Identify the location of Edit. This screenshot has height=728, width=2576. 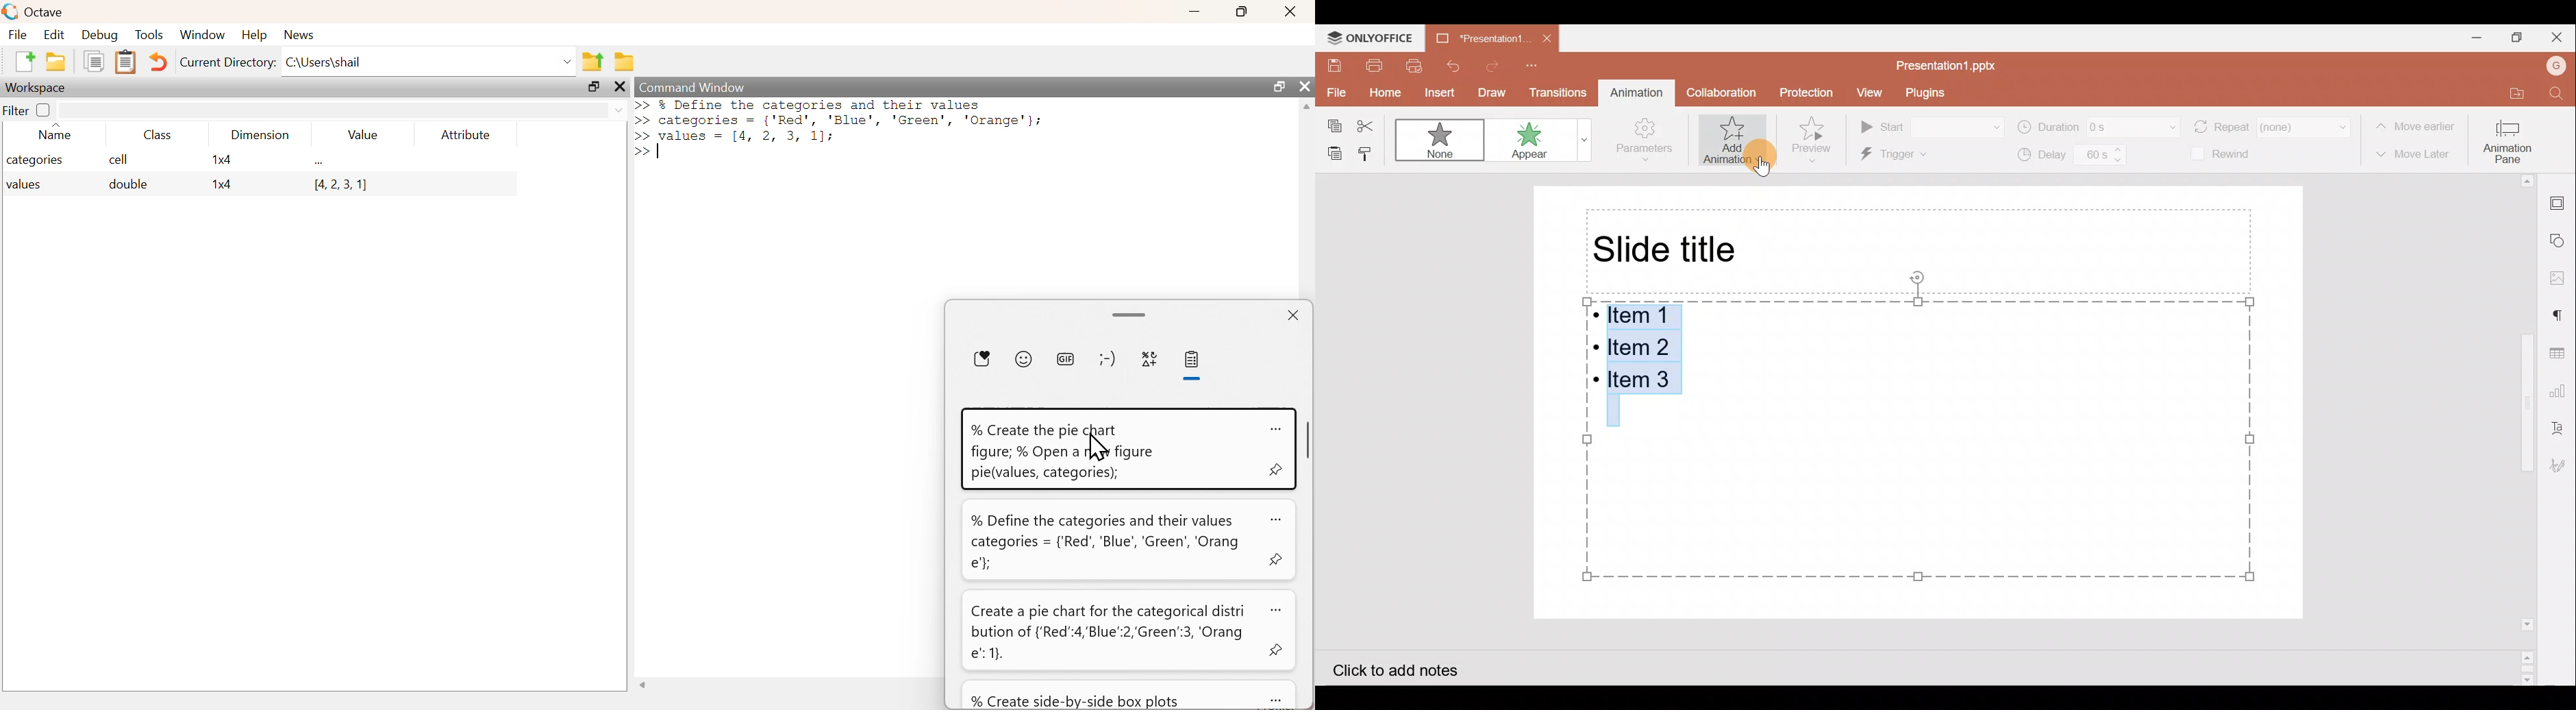
(53, 35).